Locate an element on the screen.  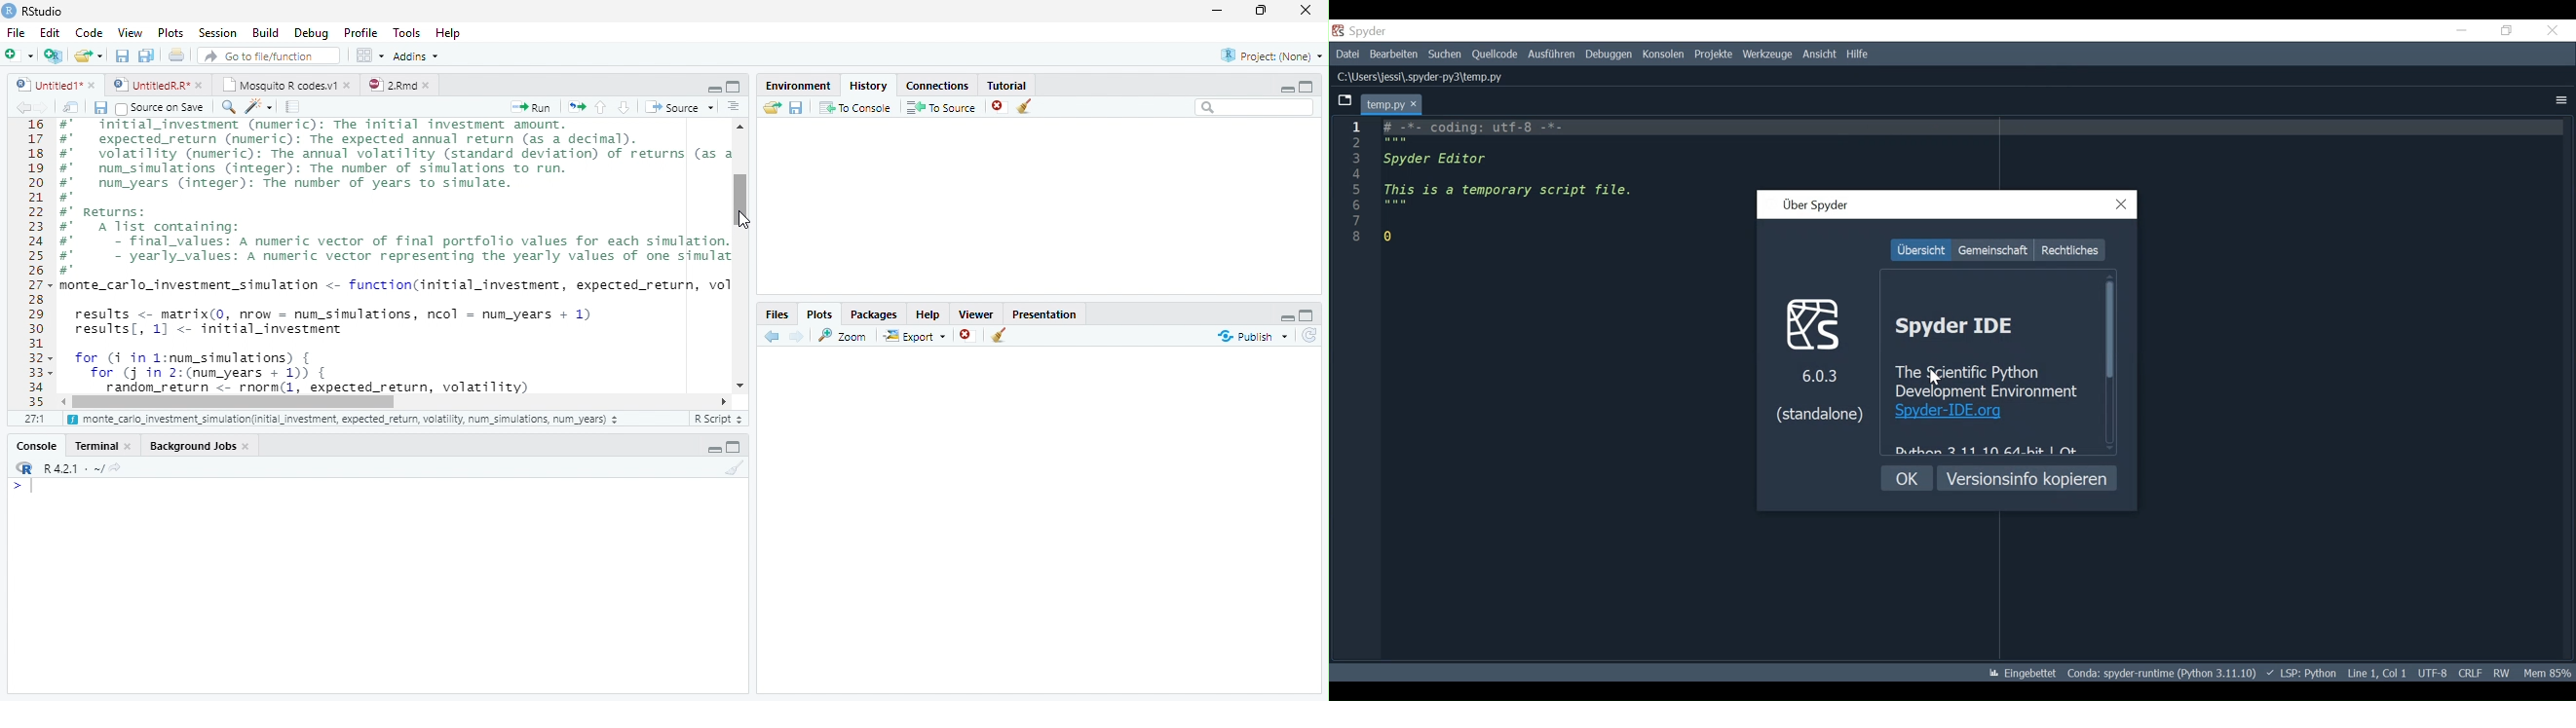
Build is located at coordinates (266, 33).